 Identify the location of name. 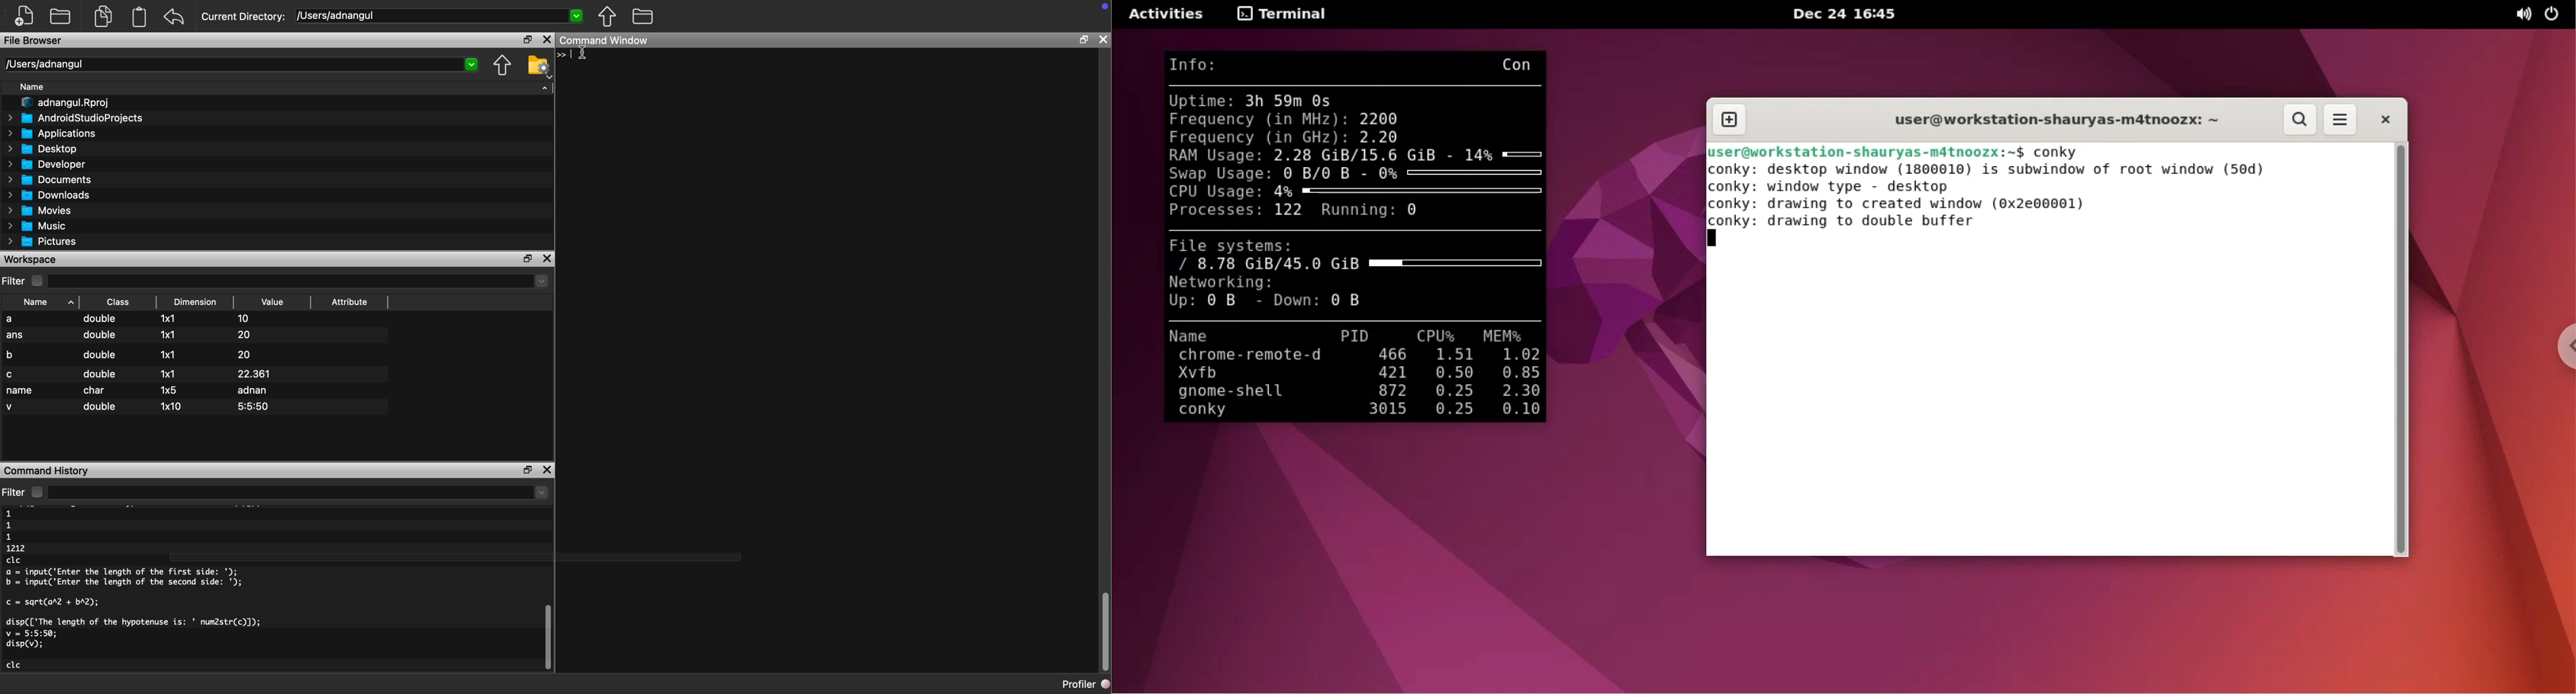
(20, 391).